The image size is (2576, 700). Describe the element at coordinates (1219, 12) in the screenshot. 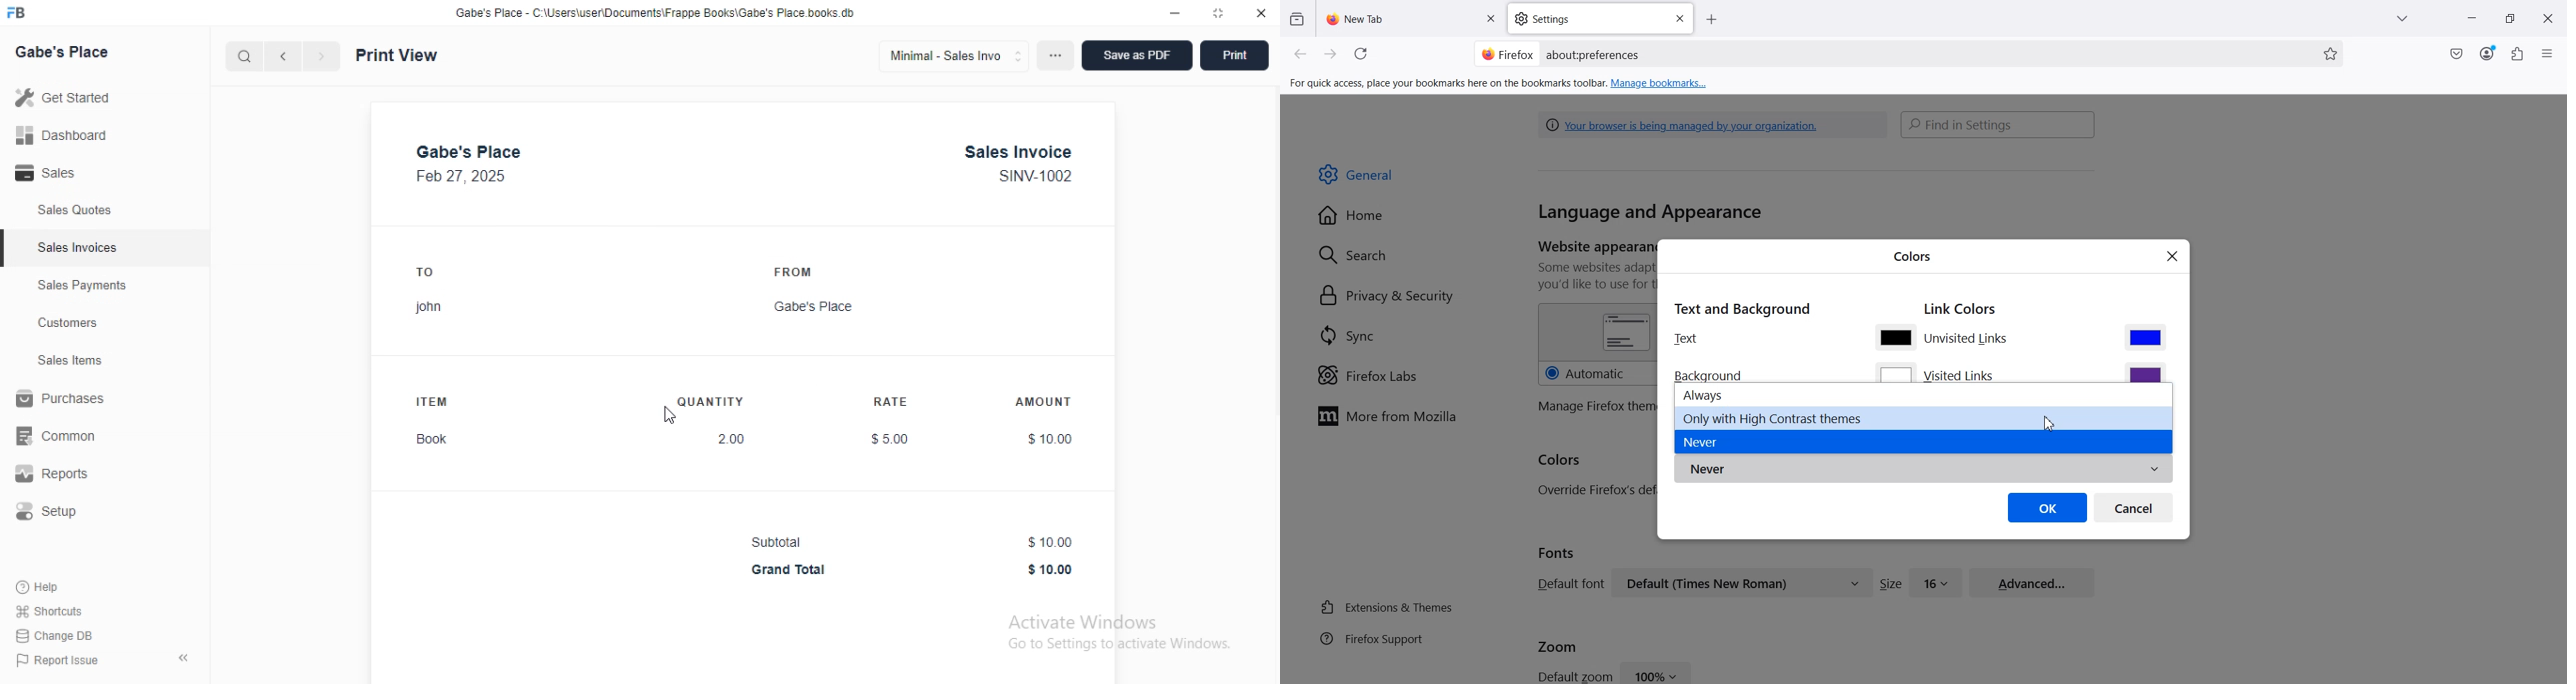

I see `toggle maximize` at that location.